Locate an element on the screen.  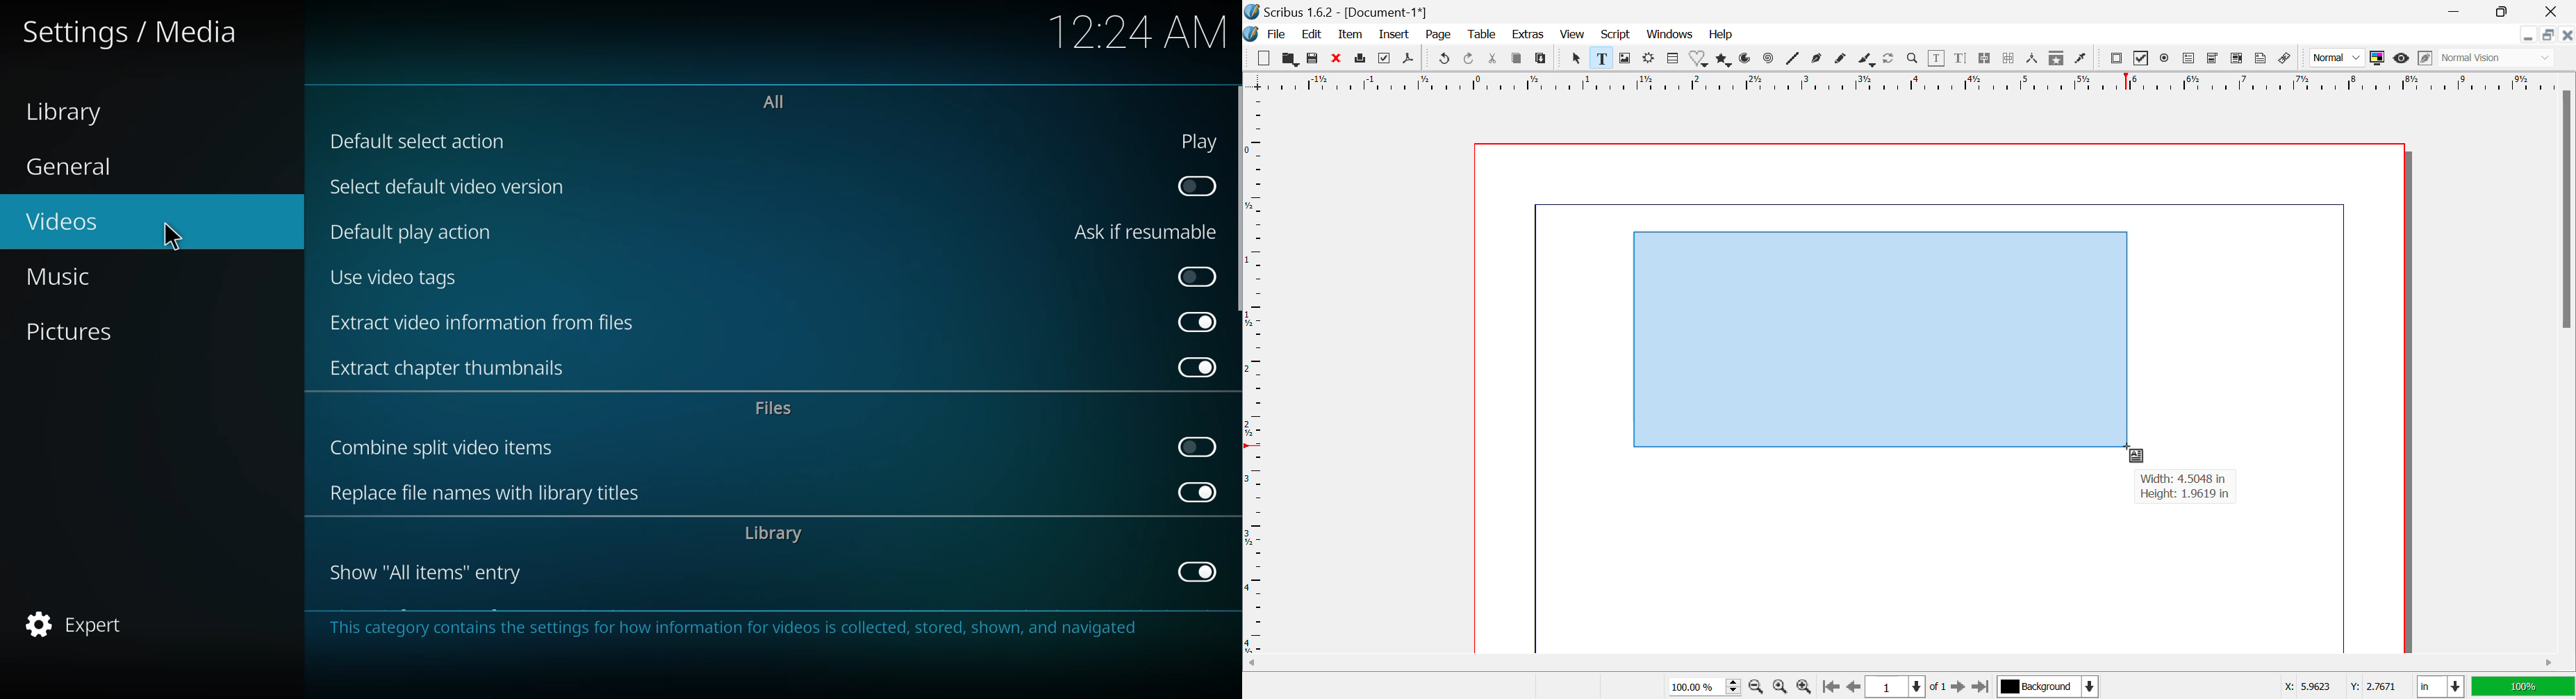
Page is located at coordinates (1441, 36).